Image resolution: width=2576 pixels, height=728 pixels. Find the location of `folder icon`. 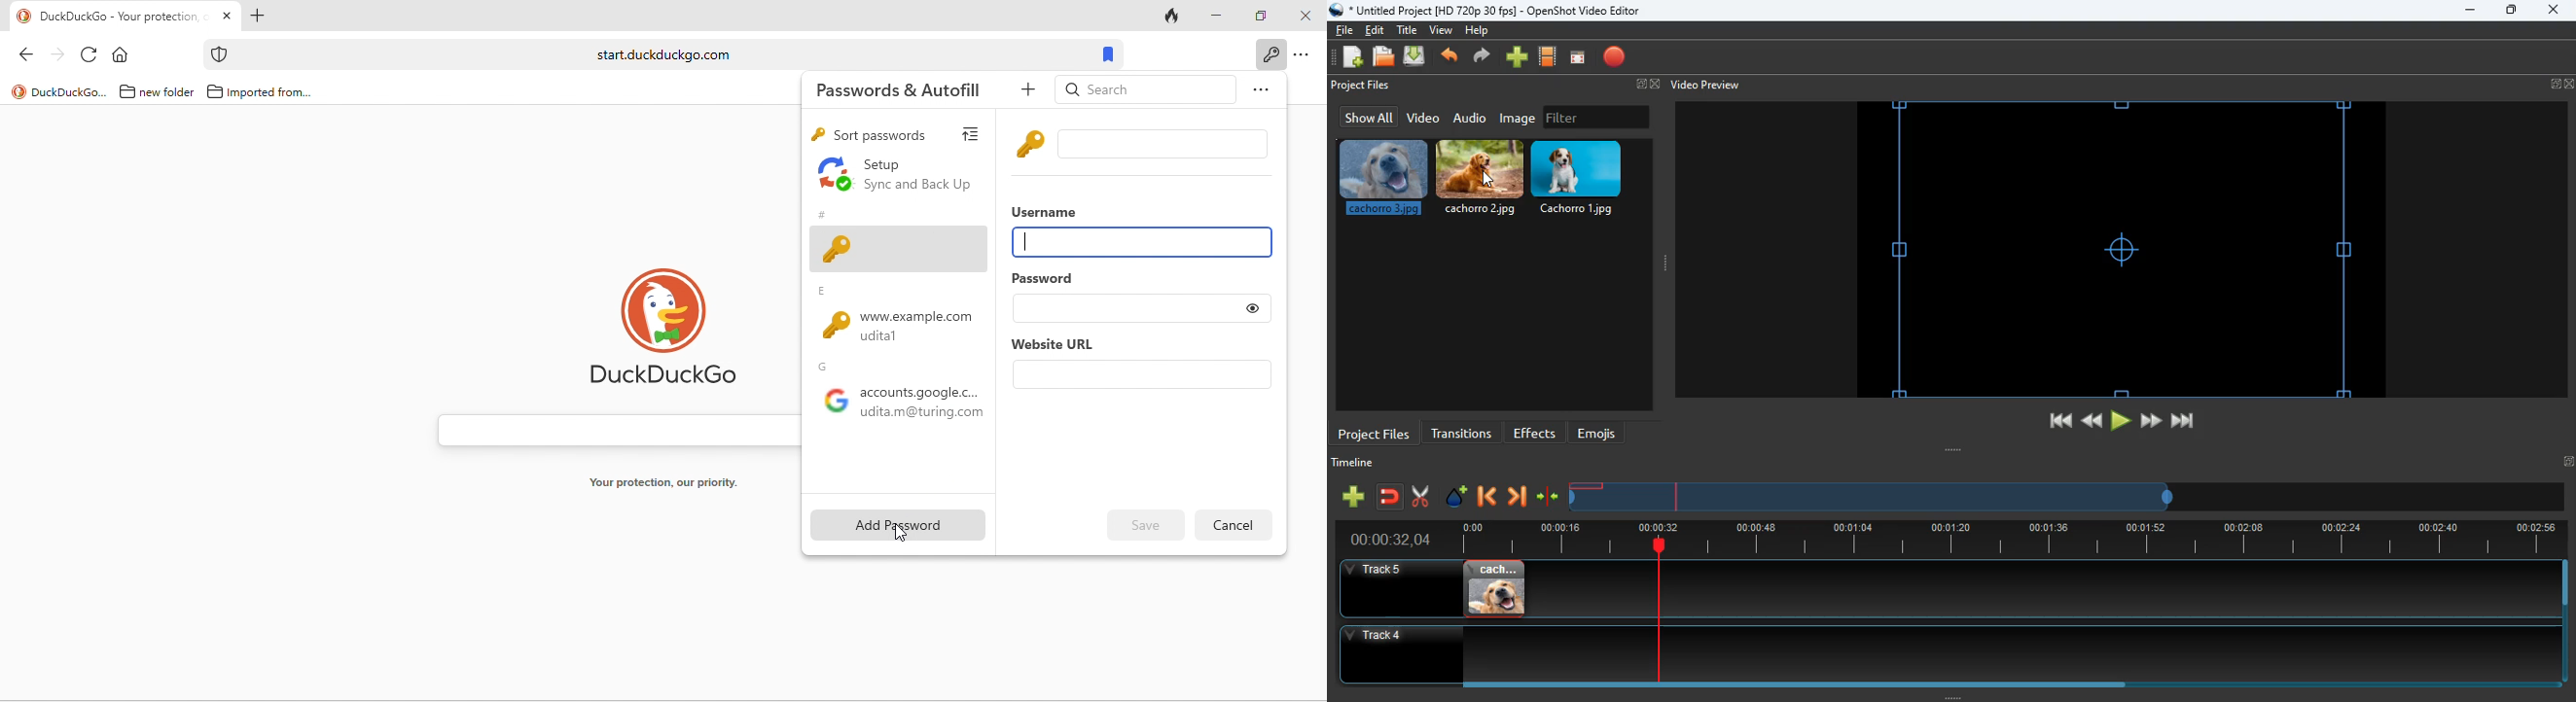

folder icon is located at coordinates (127, 91).